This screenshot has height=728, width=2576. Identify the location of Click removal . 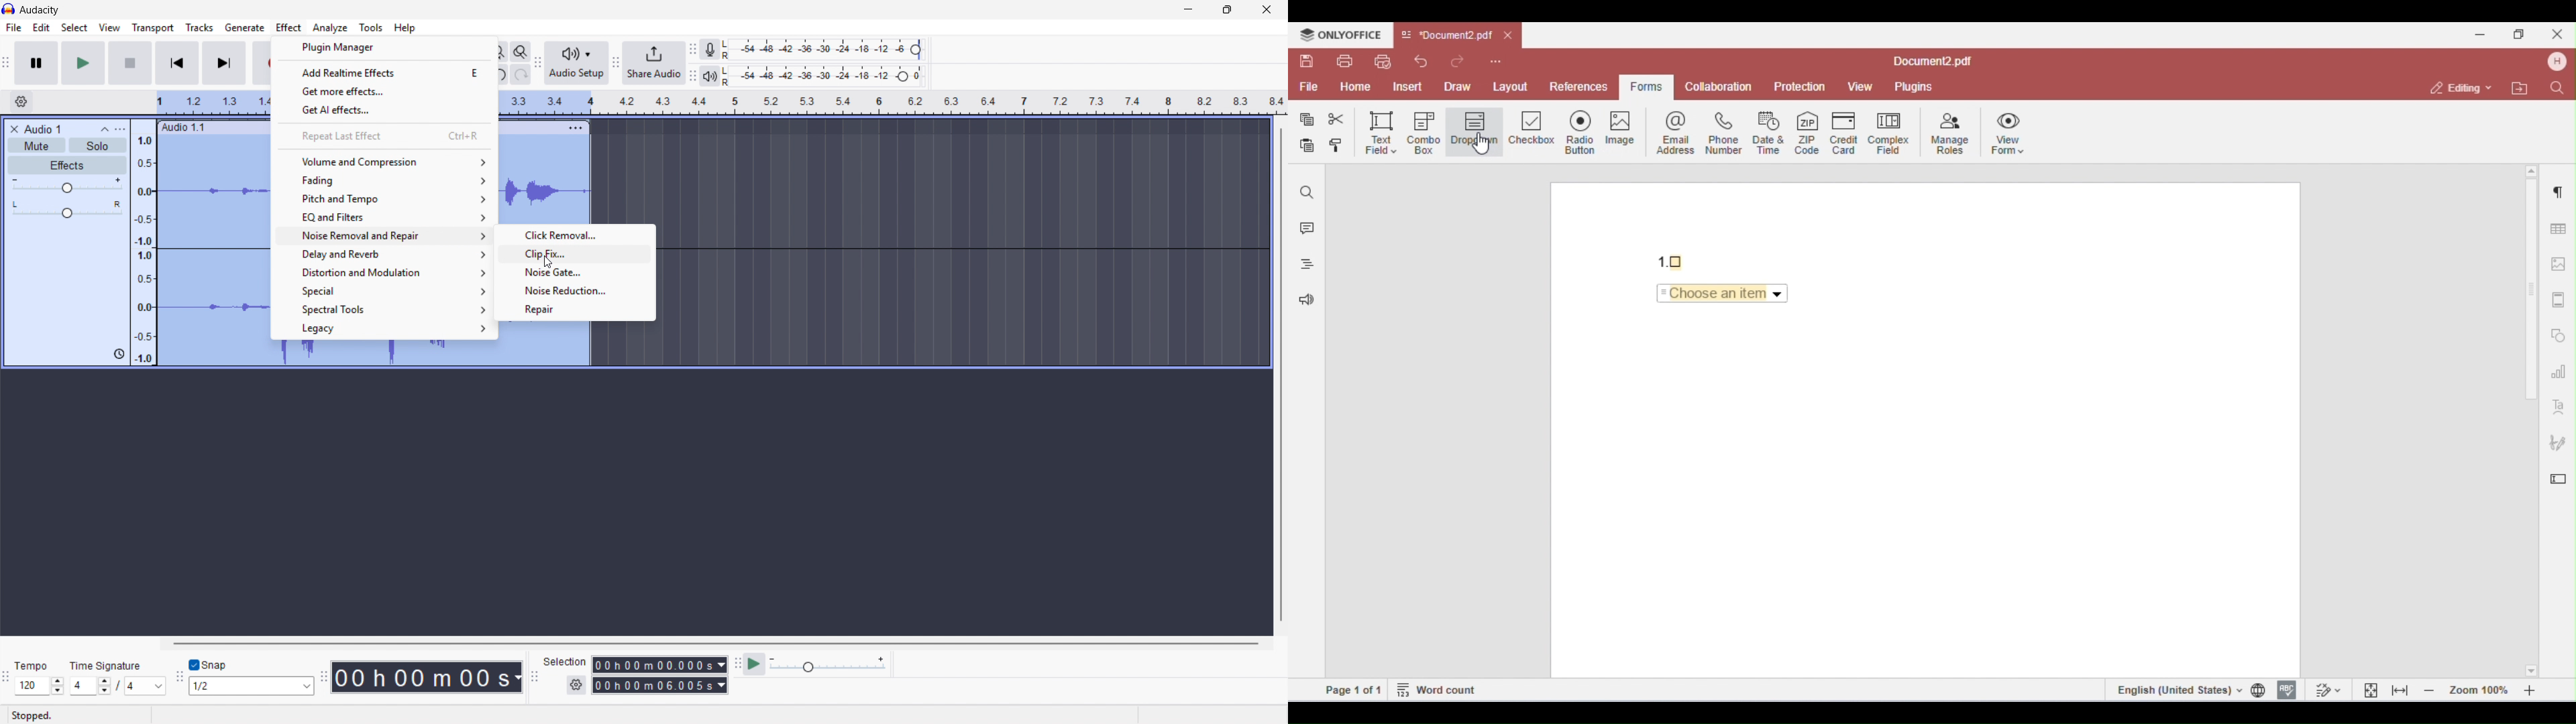
(574, 235).